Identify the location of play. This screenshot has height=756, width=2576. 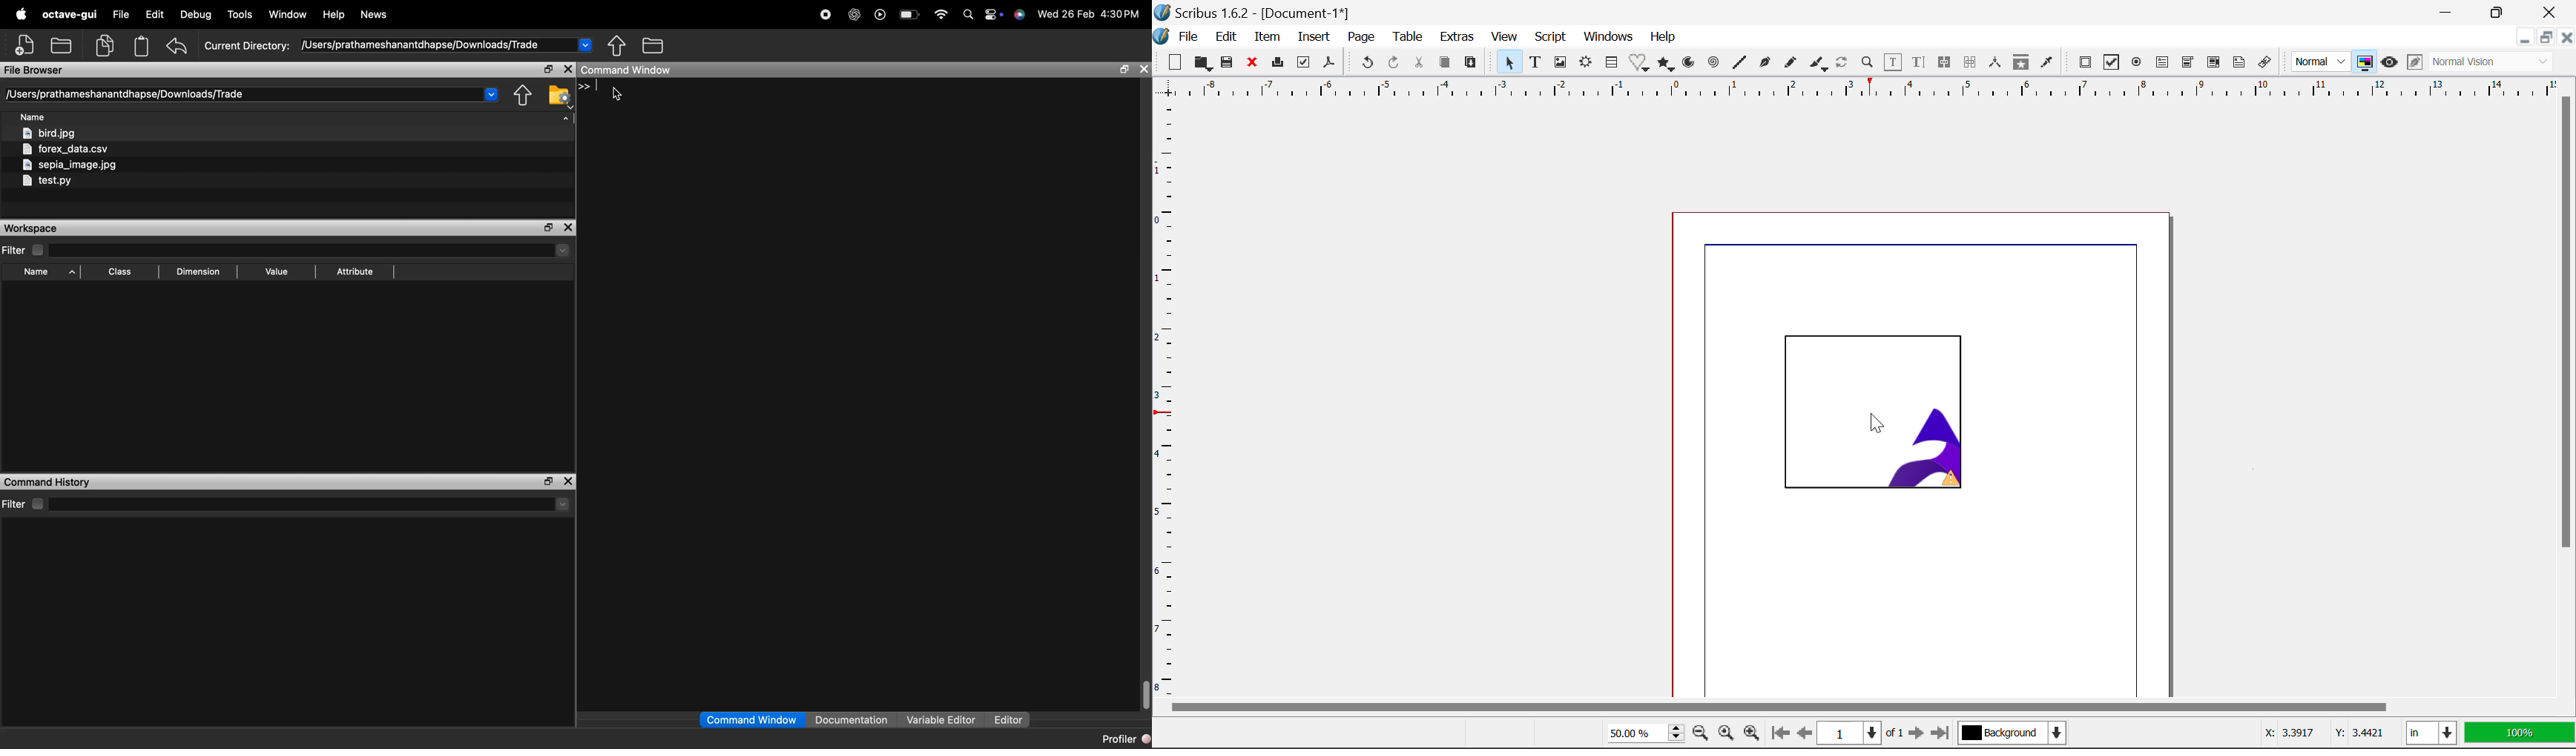
(880, 15).